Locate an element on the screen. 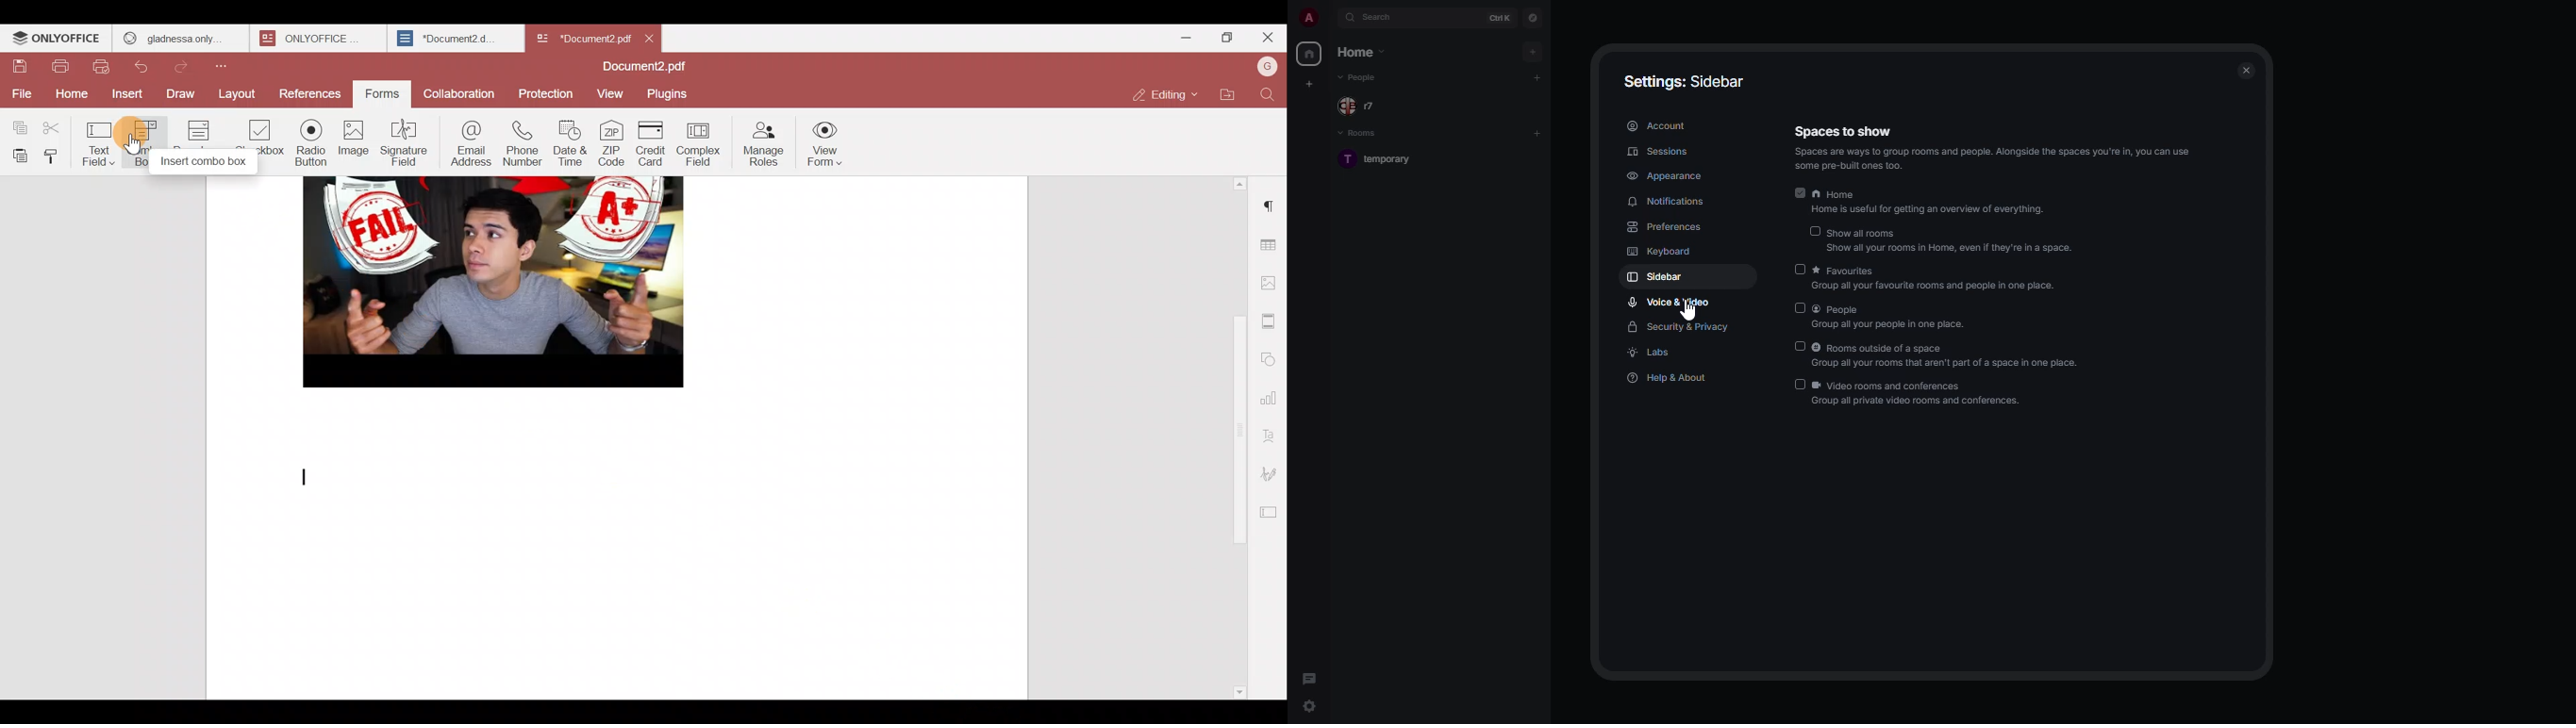 The image size is (2576, 728). navigator is located at coordinates (1532, 17).